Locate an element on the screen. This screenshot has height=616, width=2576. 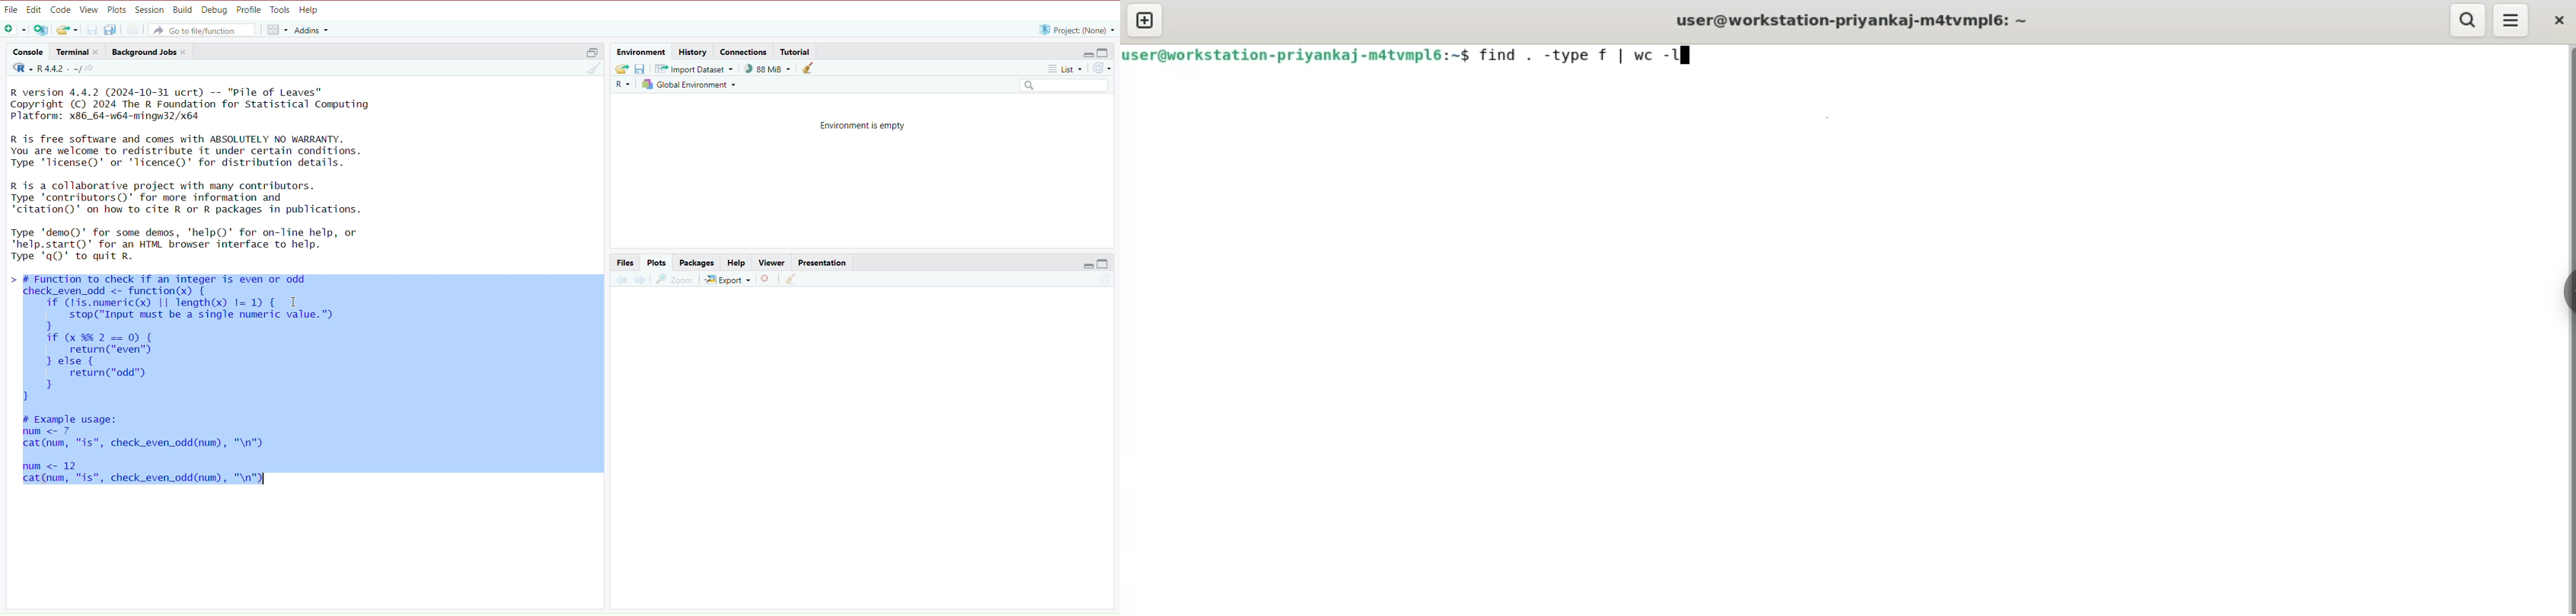
new script is located at coordinates (13, 30).